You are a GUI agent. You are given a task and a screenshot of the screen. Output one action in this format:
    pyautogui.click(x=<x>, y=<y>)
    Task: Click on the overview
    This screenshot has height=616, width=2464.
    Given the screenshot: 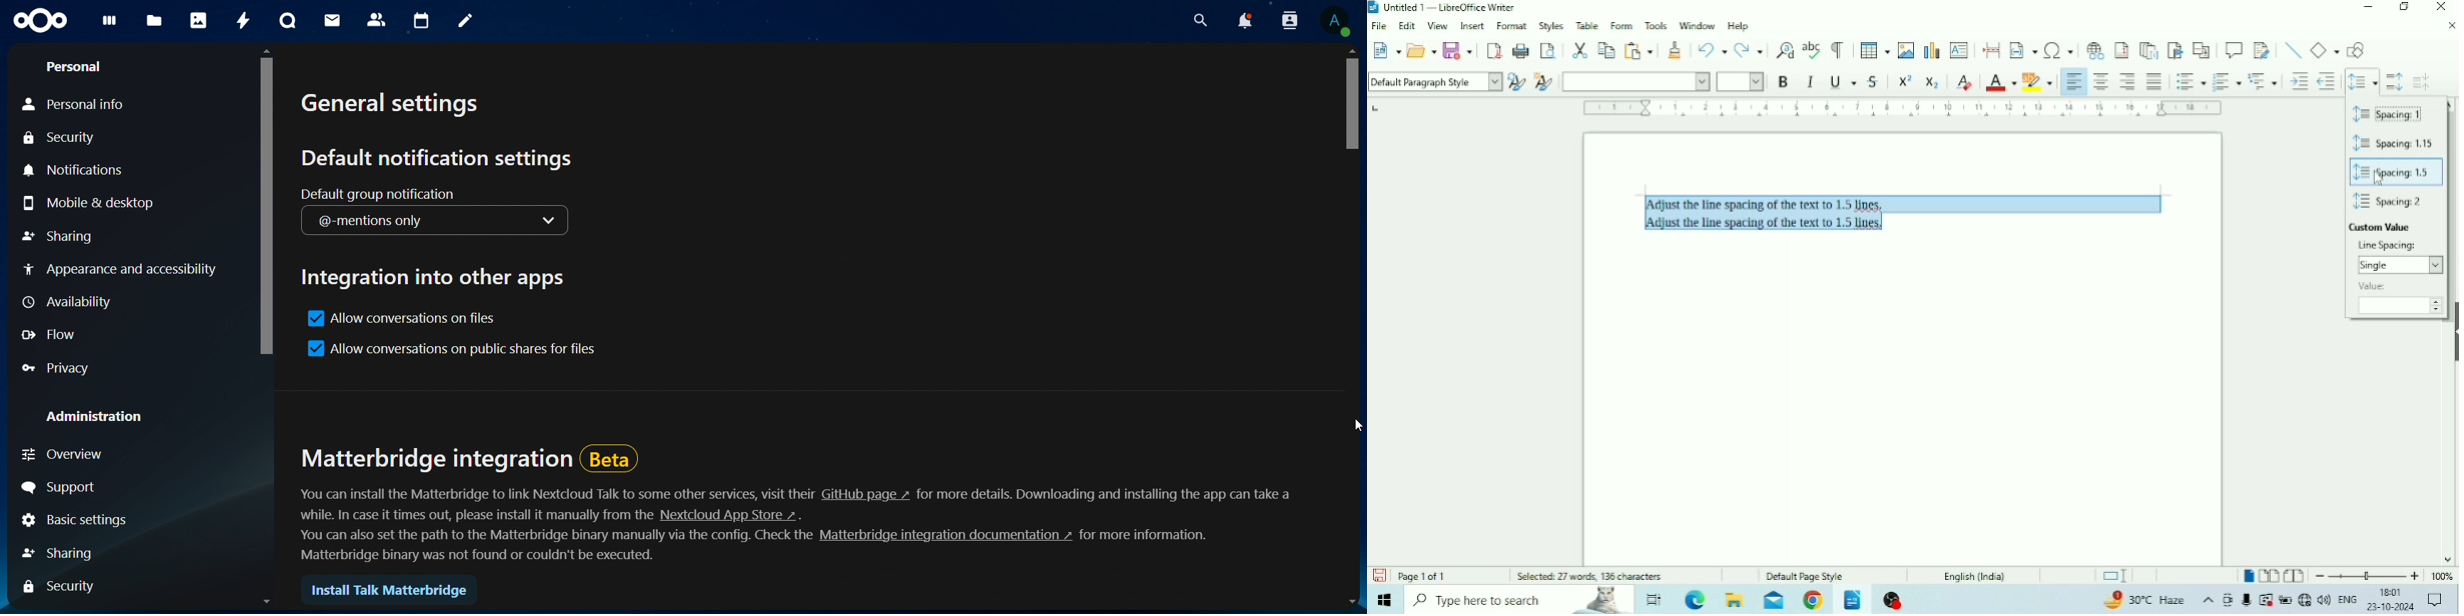 What is the action you would take?
    pyautogui.click(x=67, y=454)
    